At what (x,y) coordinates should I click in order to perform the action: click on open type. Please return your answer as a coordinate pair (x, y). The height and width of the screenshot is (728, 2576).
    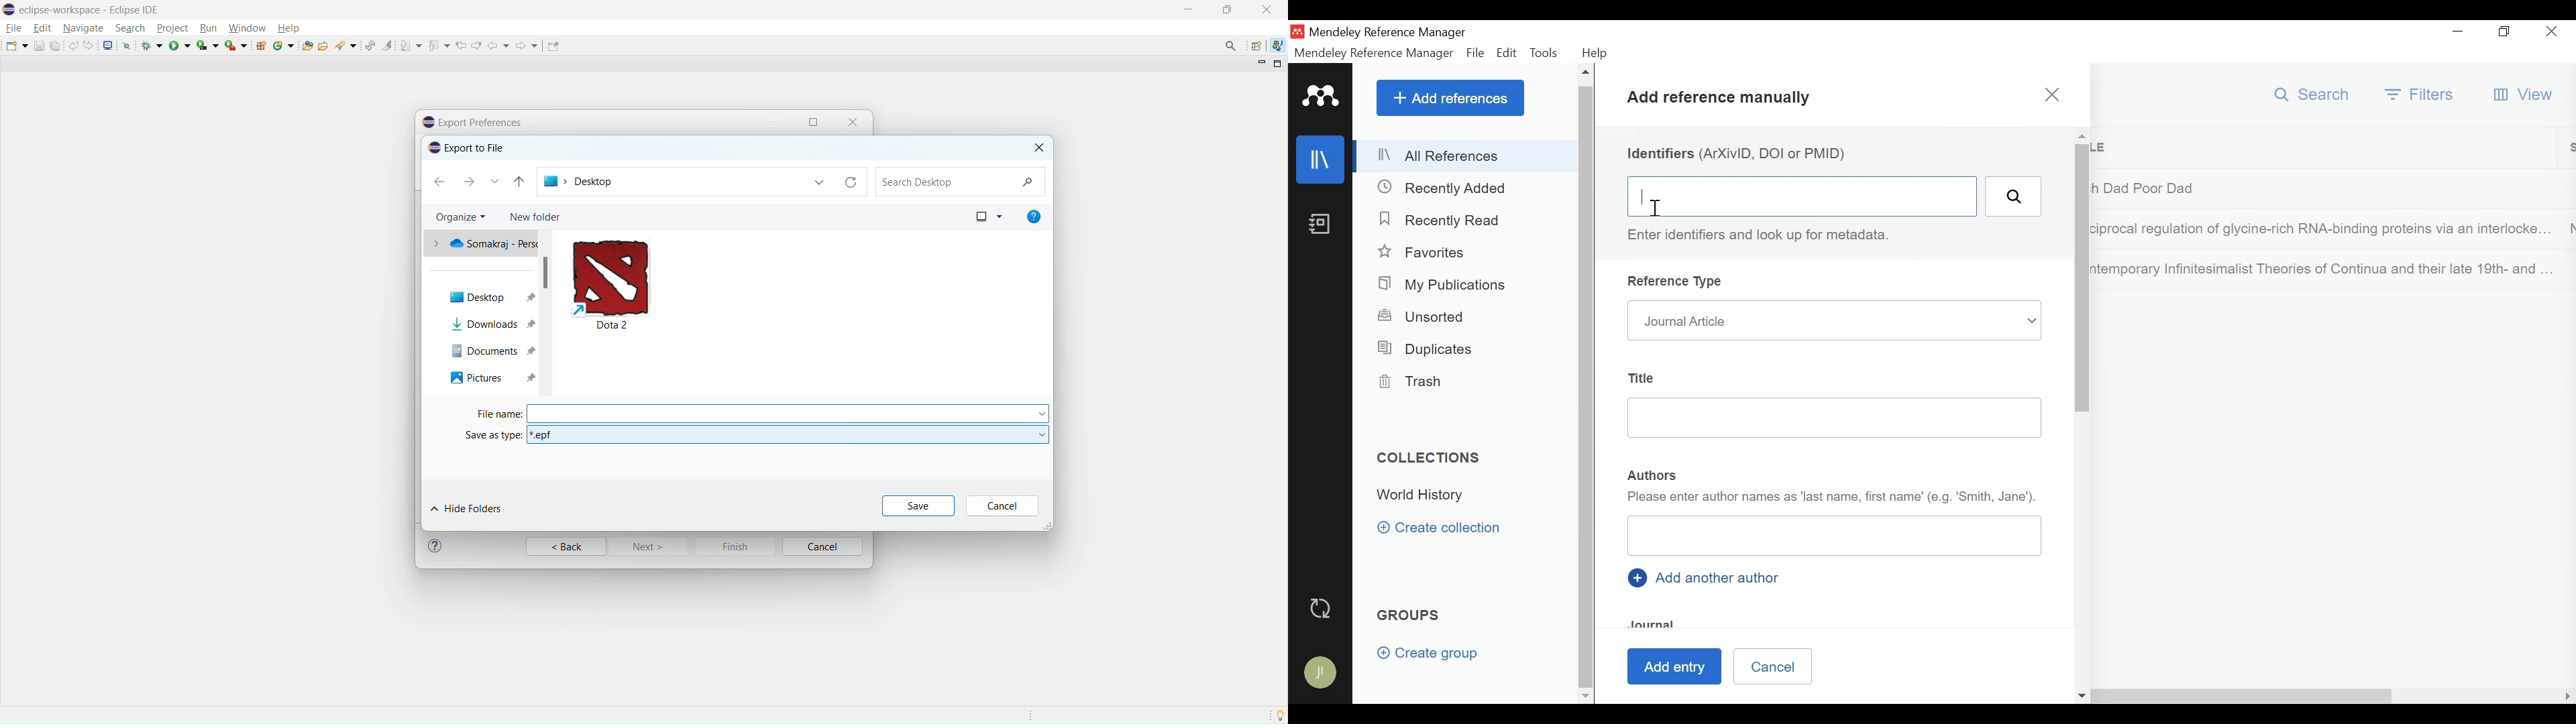
    Looking at the image, I should click on (307, 45).